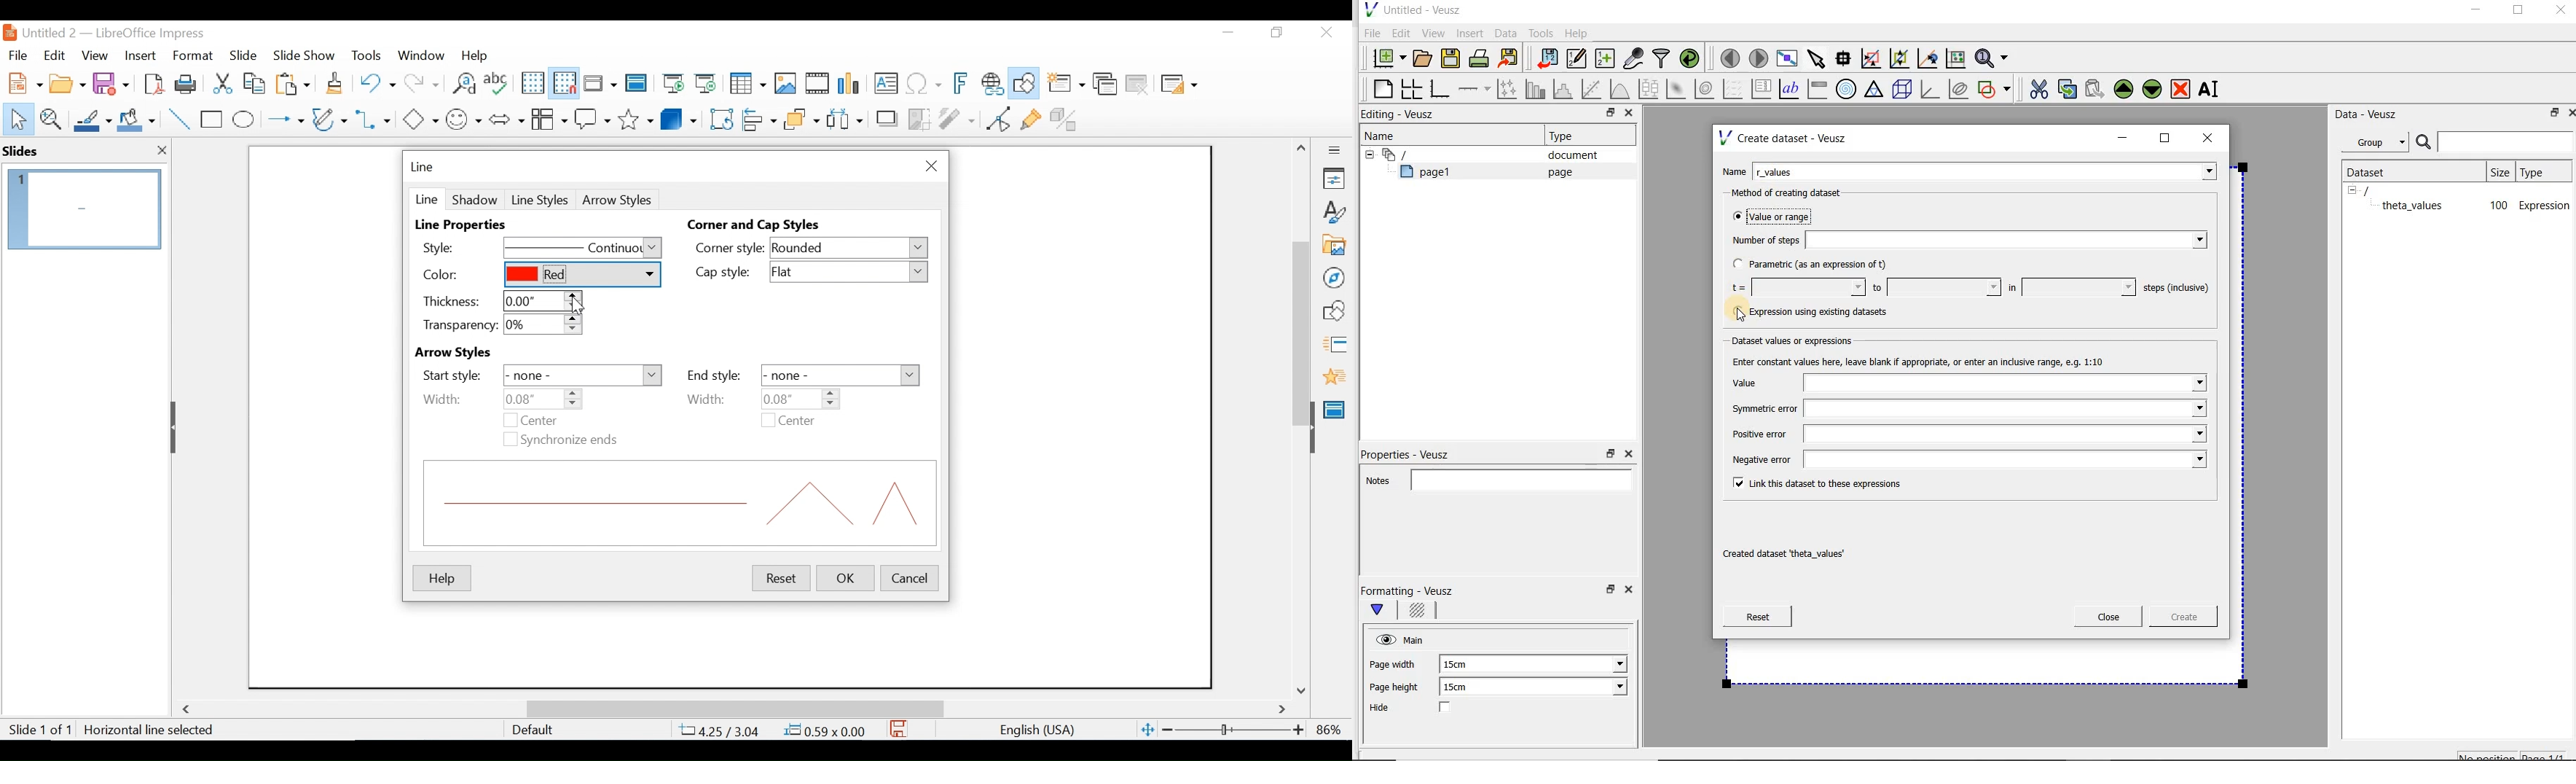  I want to click on plot box plots, so click(1648, 90).